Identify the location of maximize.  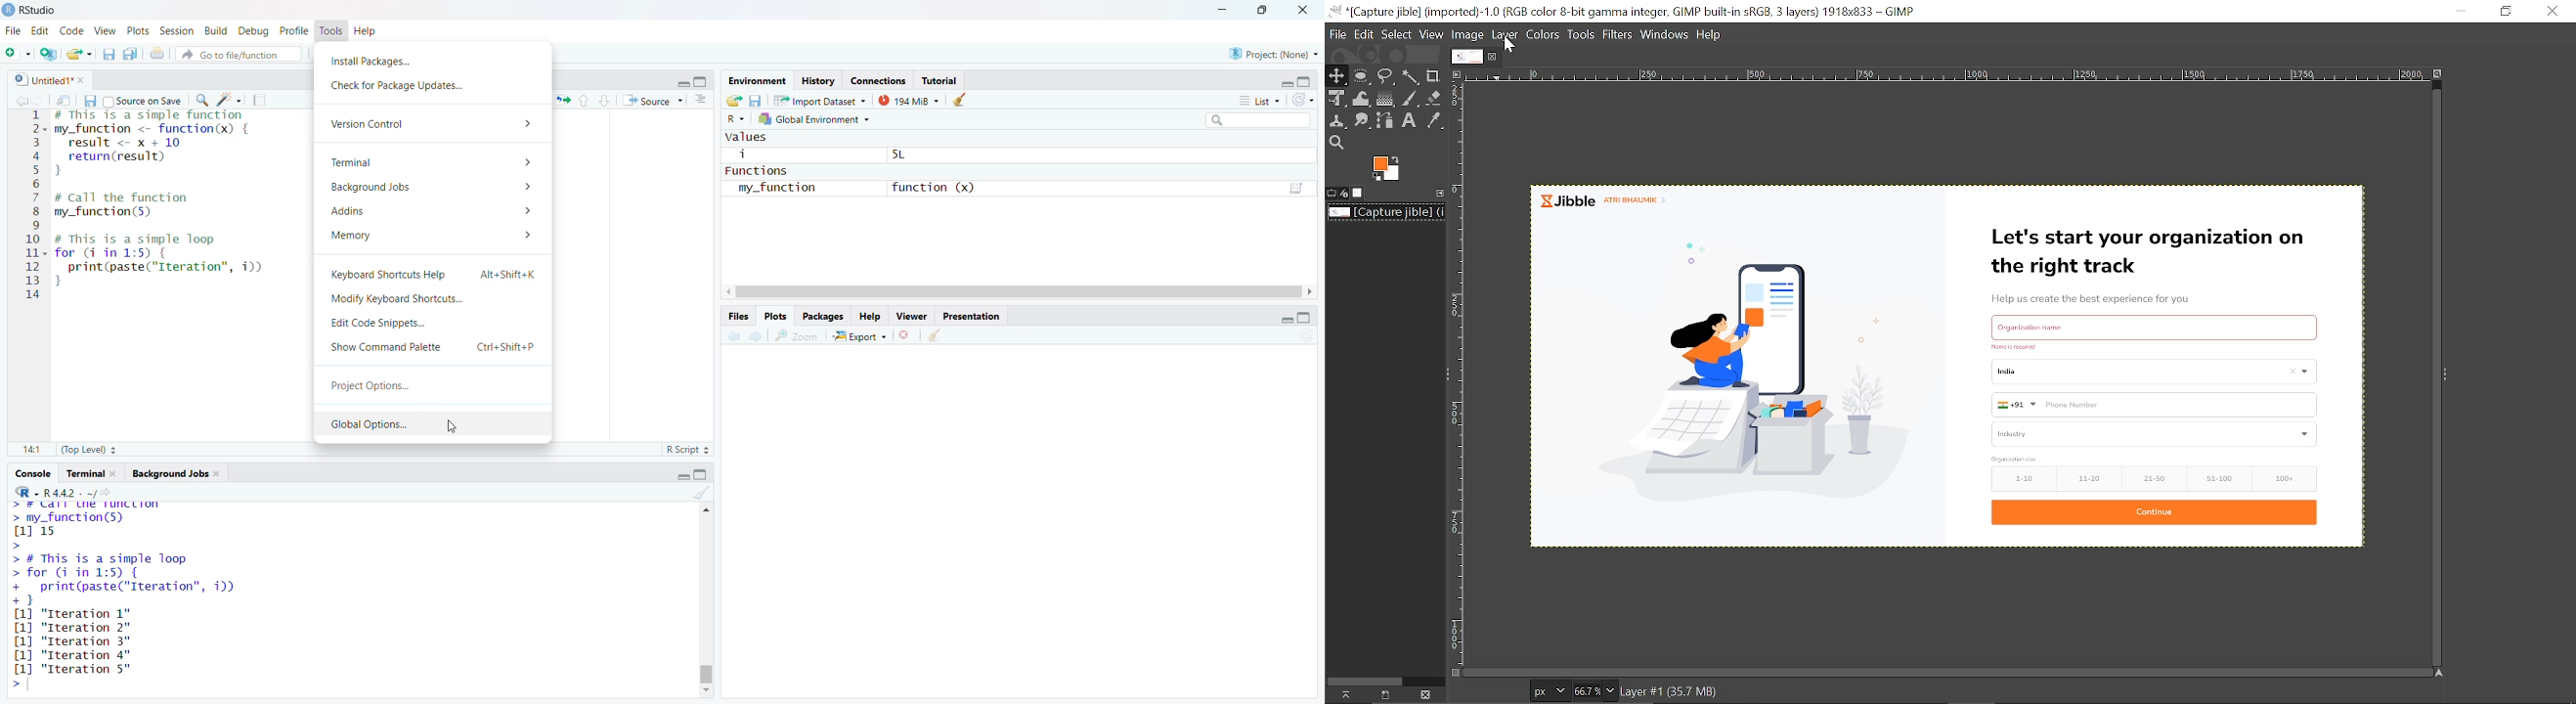
(705, 81).